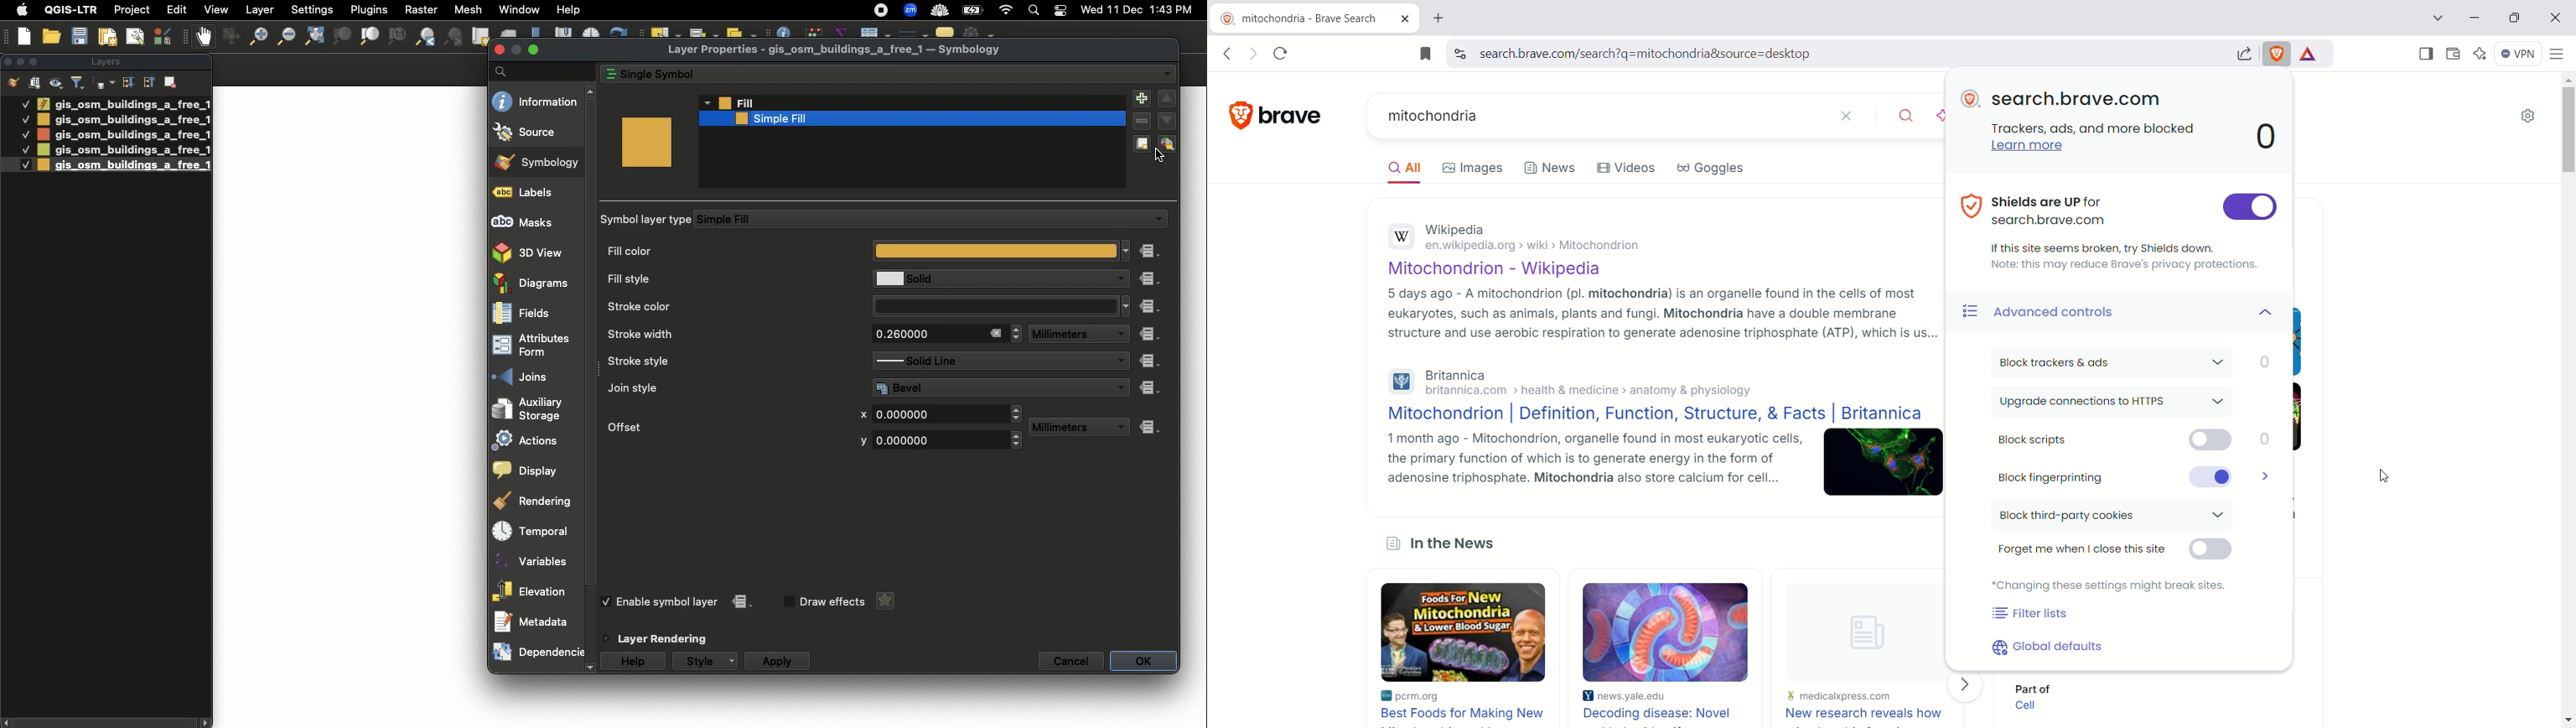  What do you see at coordinates (19, 10) in the screenshot?
I see `Apple` at bounding box center [19, 10].